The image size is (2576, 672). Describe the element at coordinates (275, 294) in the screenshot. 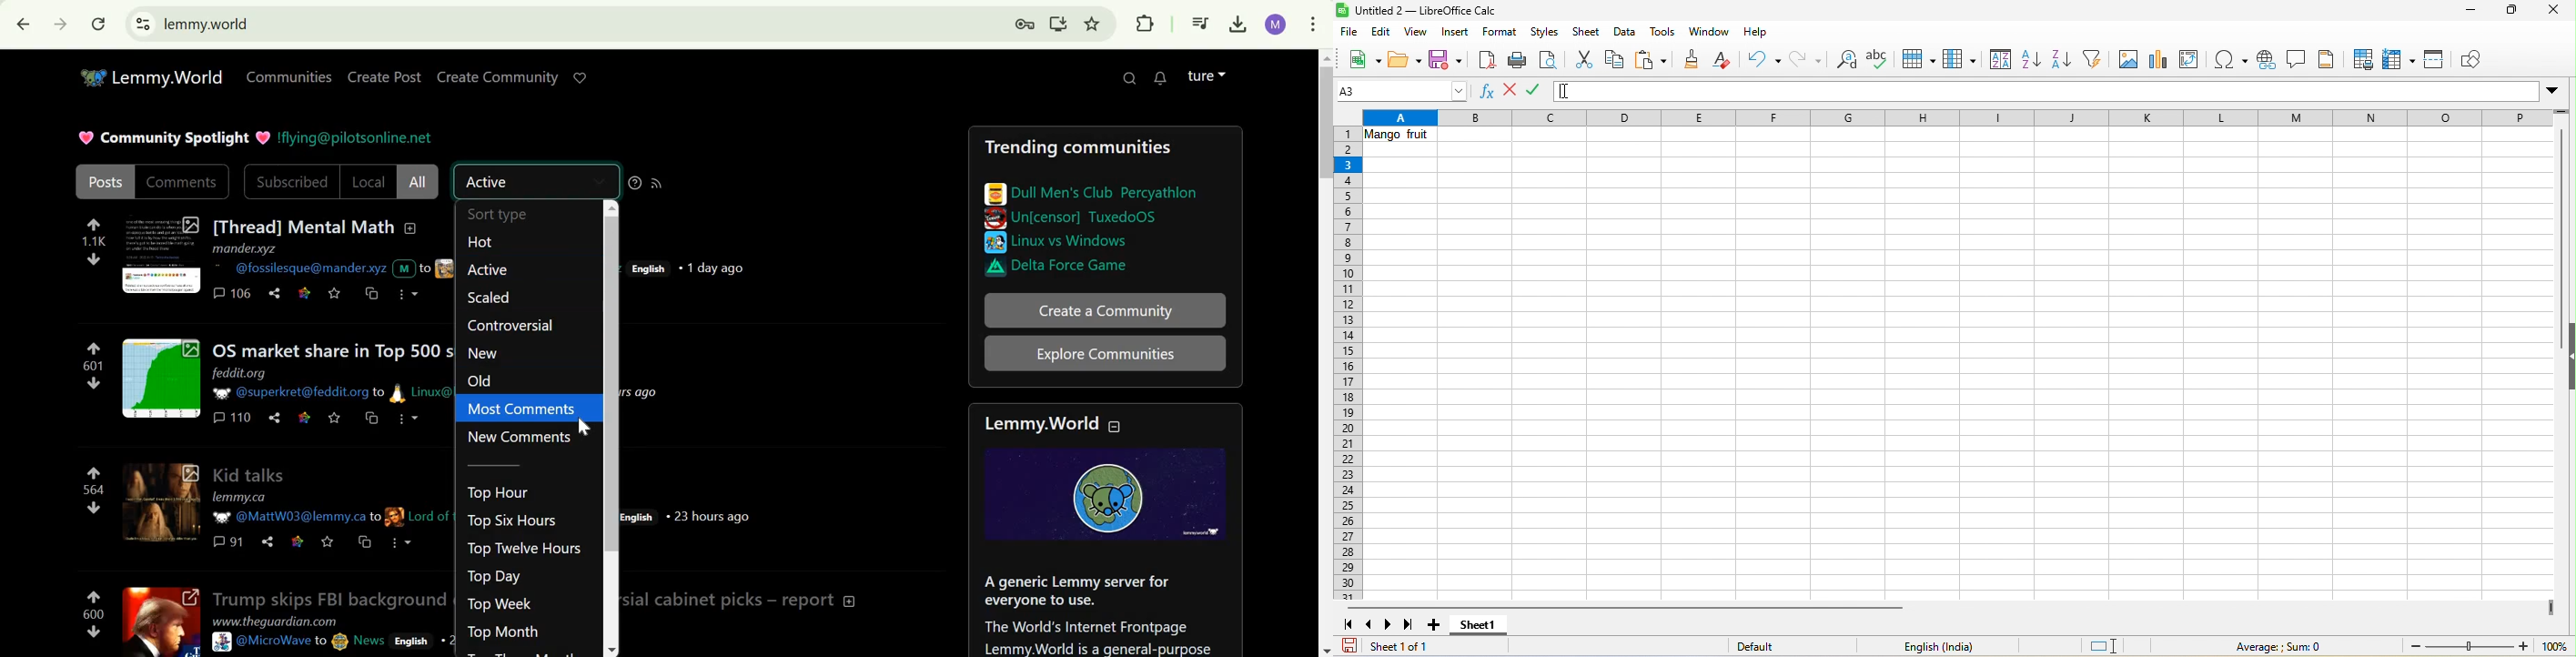

I see `Share` at that location.